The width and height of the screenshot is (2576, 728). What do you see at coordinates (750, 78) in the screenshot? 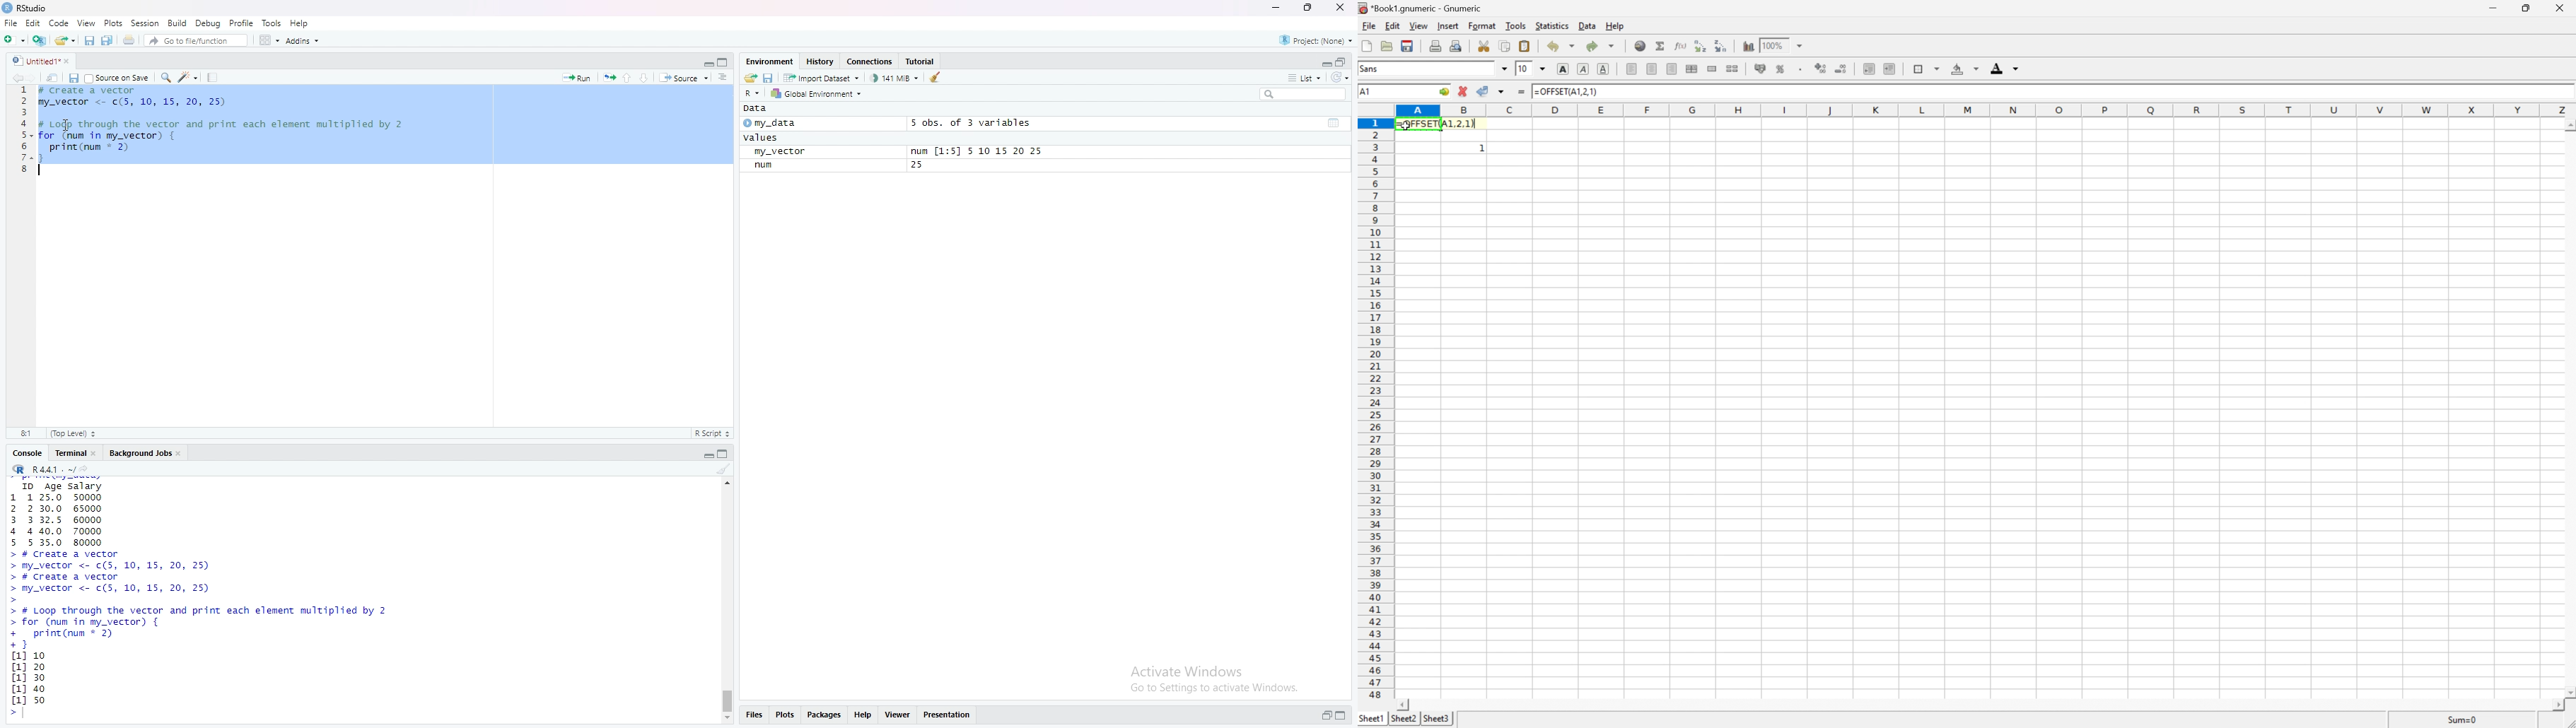
I see `load workspace` at bounding box center [750, 78].